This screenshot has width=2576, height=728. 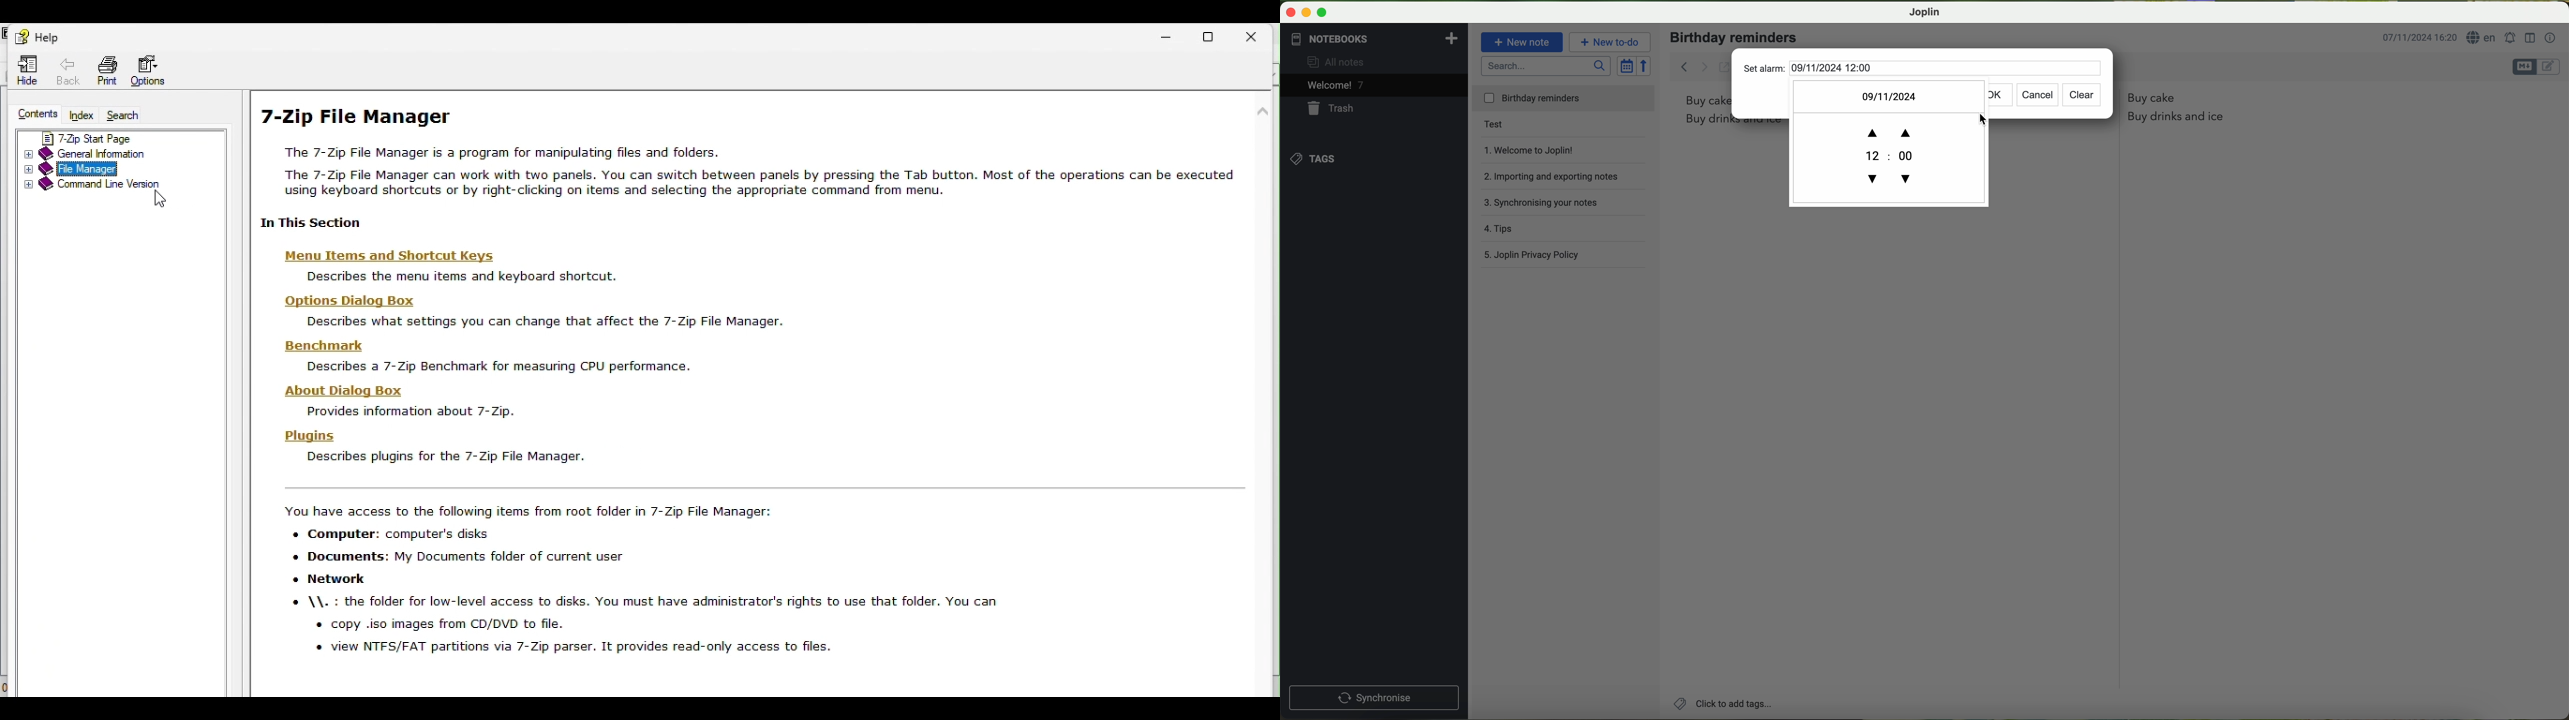 What do you see at coordinates (758, 172) in the screenshot?
I see `7-Zip File Manager
The 7-Zip File Manager is a program for manipulating files and folders.
The 7-Zip File Manager can work with two panels. You can switch between panels by pressing the Tab button. Most of the operations can be executed
using keyboard shortcuts or by right-clicking on items and selecting the appropriate command from menu.` at bounding box center [758, 172].